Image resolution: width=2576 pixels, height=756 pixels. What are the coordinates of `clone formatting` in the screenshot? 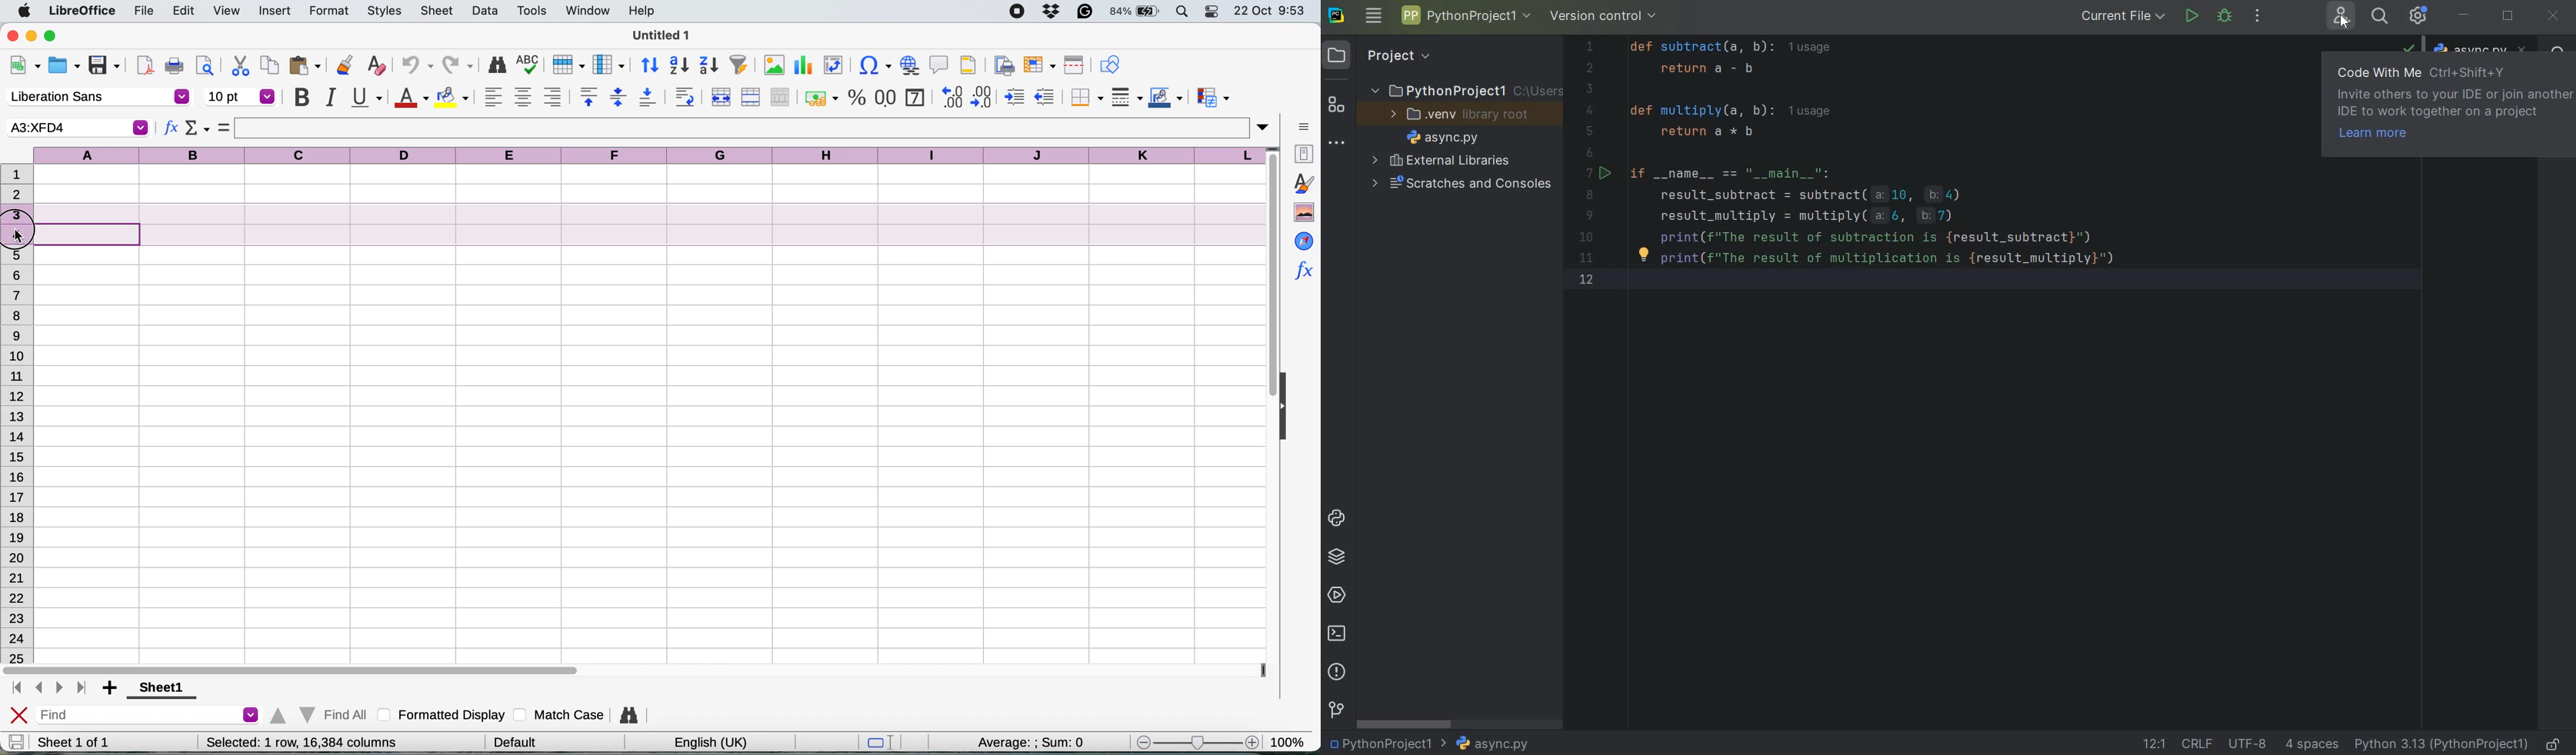 It's located at (343, 67).